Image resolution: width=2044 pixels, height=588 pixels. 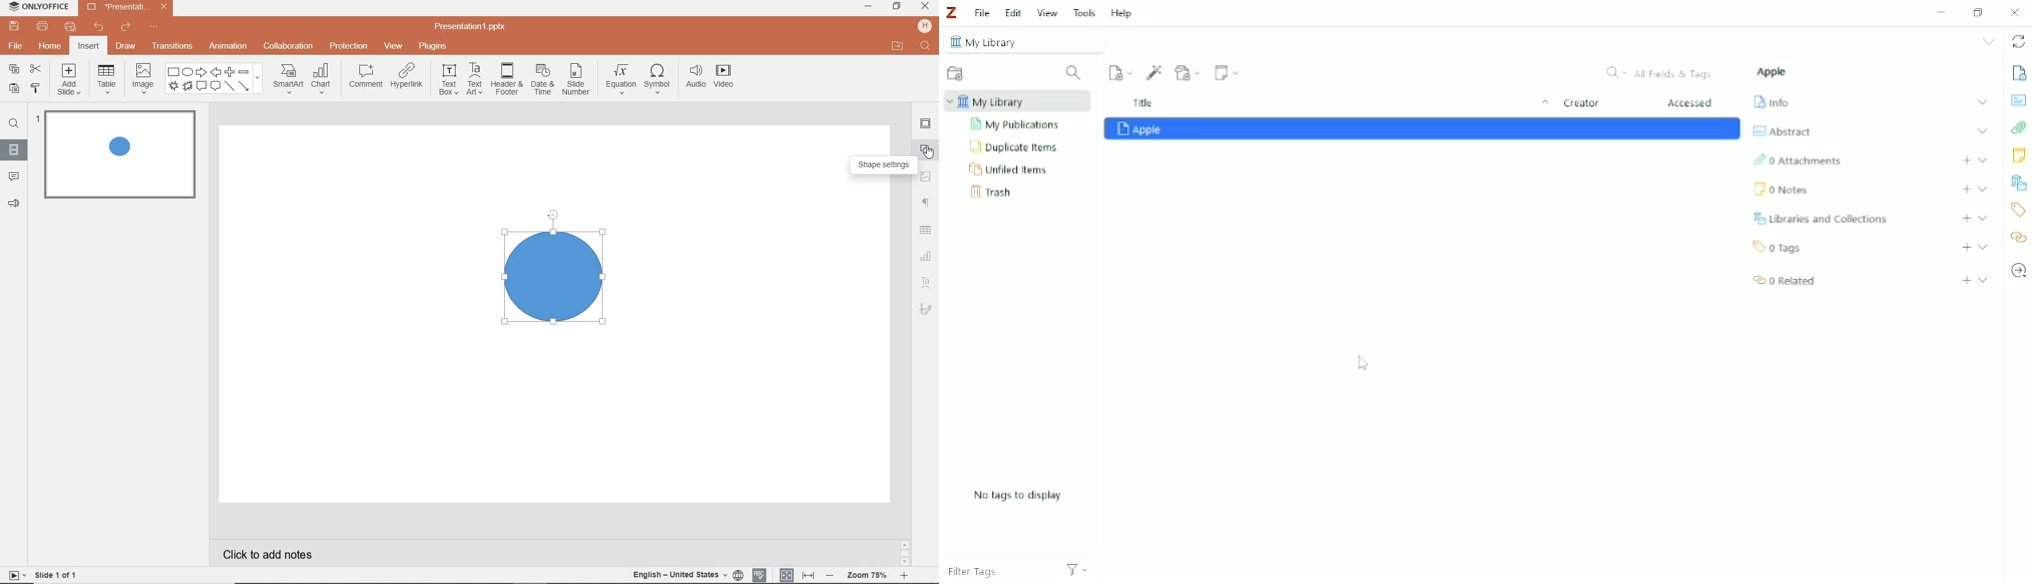 I want to click on Related, so click(x=1784, y=281).